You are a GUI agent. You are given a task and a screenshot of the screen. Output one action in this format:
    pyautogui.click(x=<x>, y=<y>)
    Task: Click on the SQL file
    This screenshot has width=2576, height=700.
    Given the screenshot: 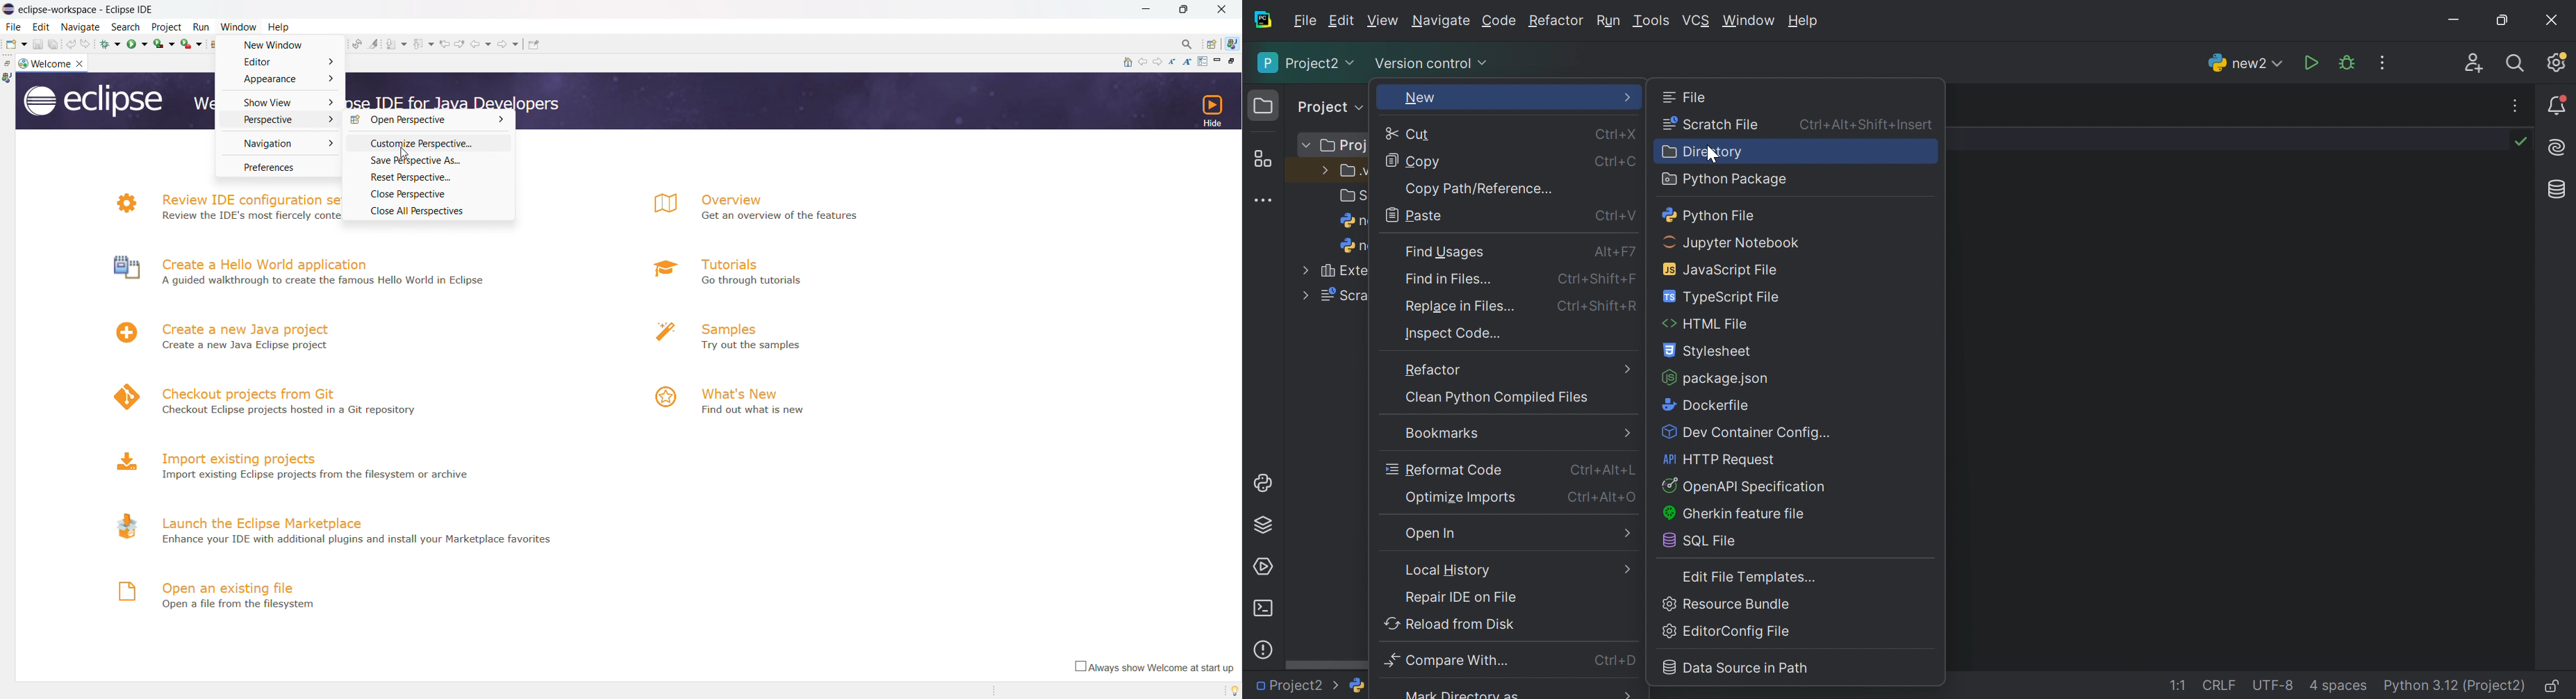 What is the action you would take?
    pyautogui.click(x=1699, y=542)
    